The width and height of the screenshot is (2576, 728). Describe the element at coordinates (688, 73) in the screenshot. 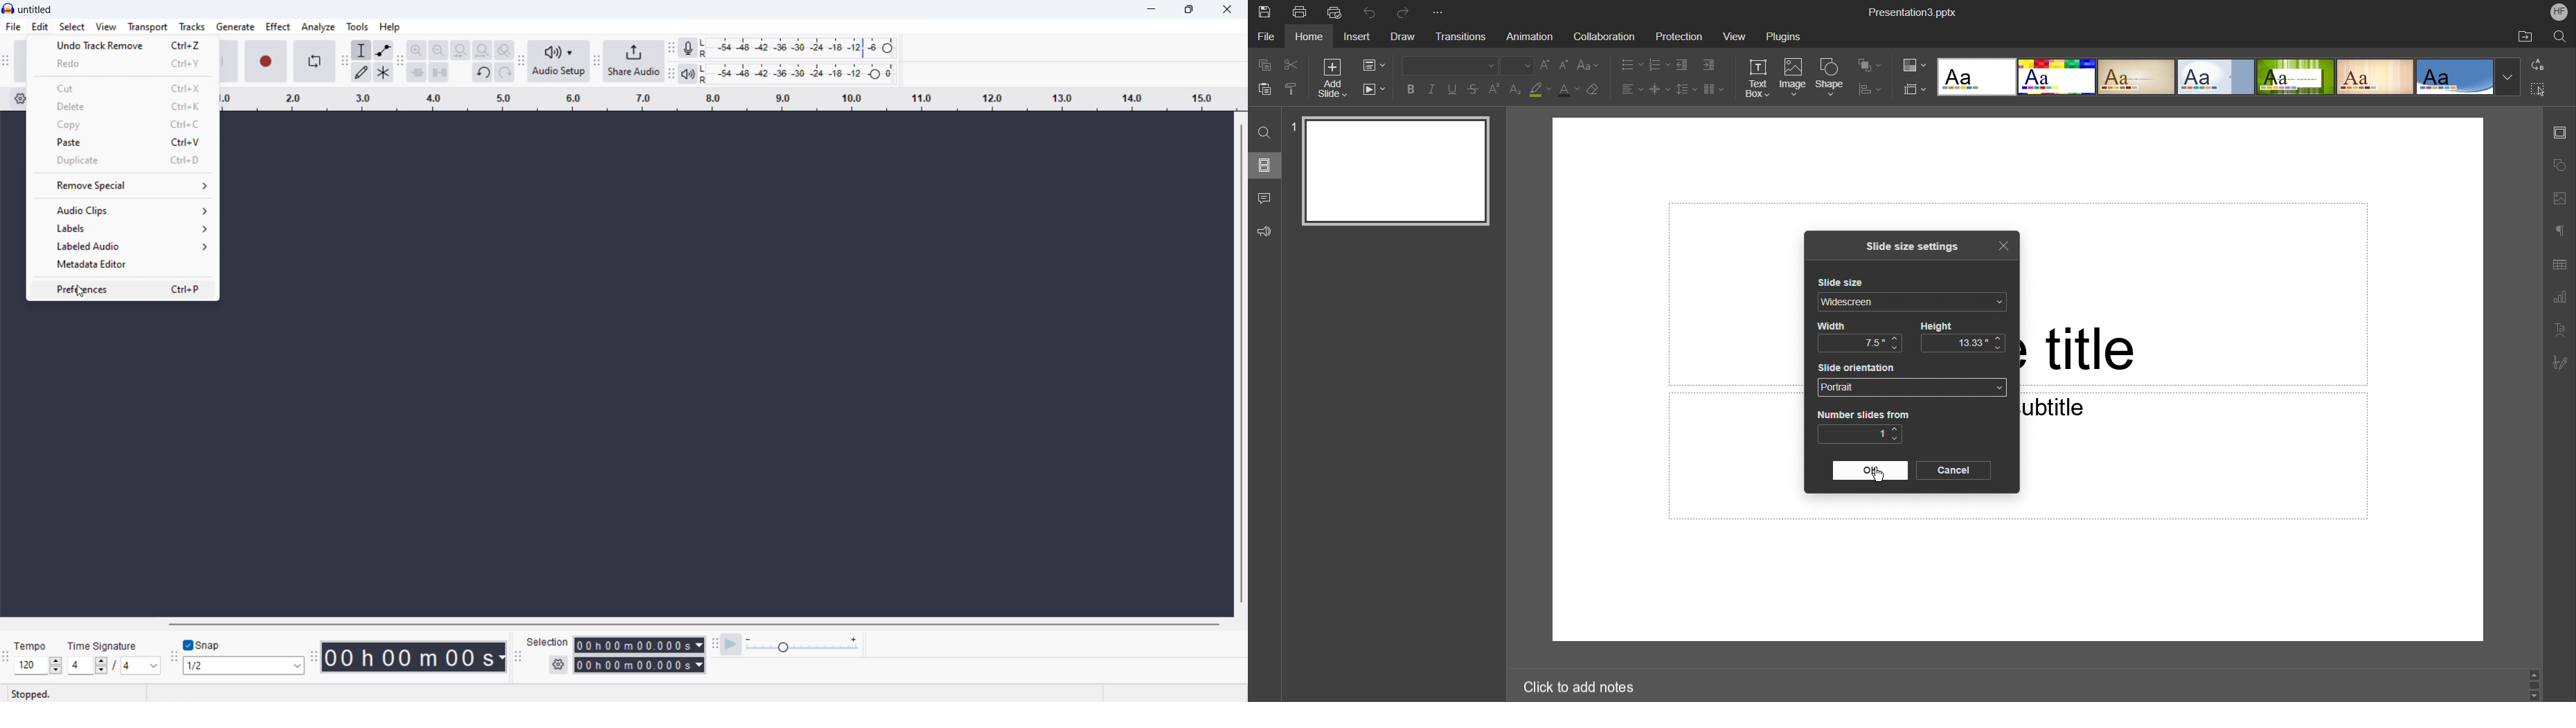

I see `playback meter toolbar` at that location.